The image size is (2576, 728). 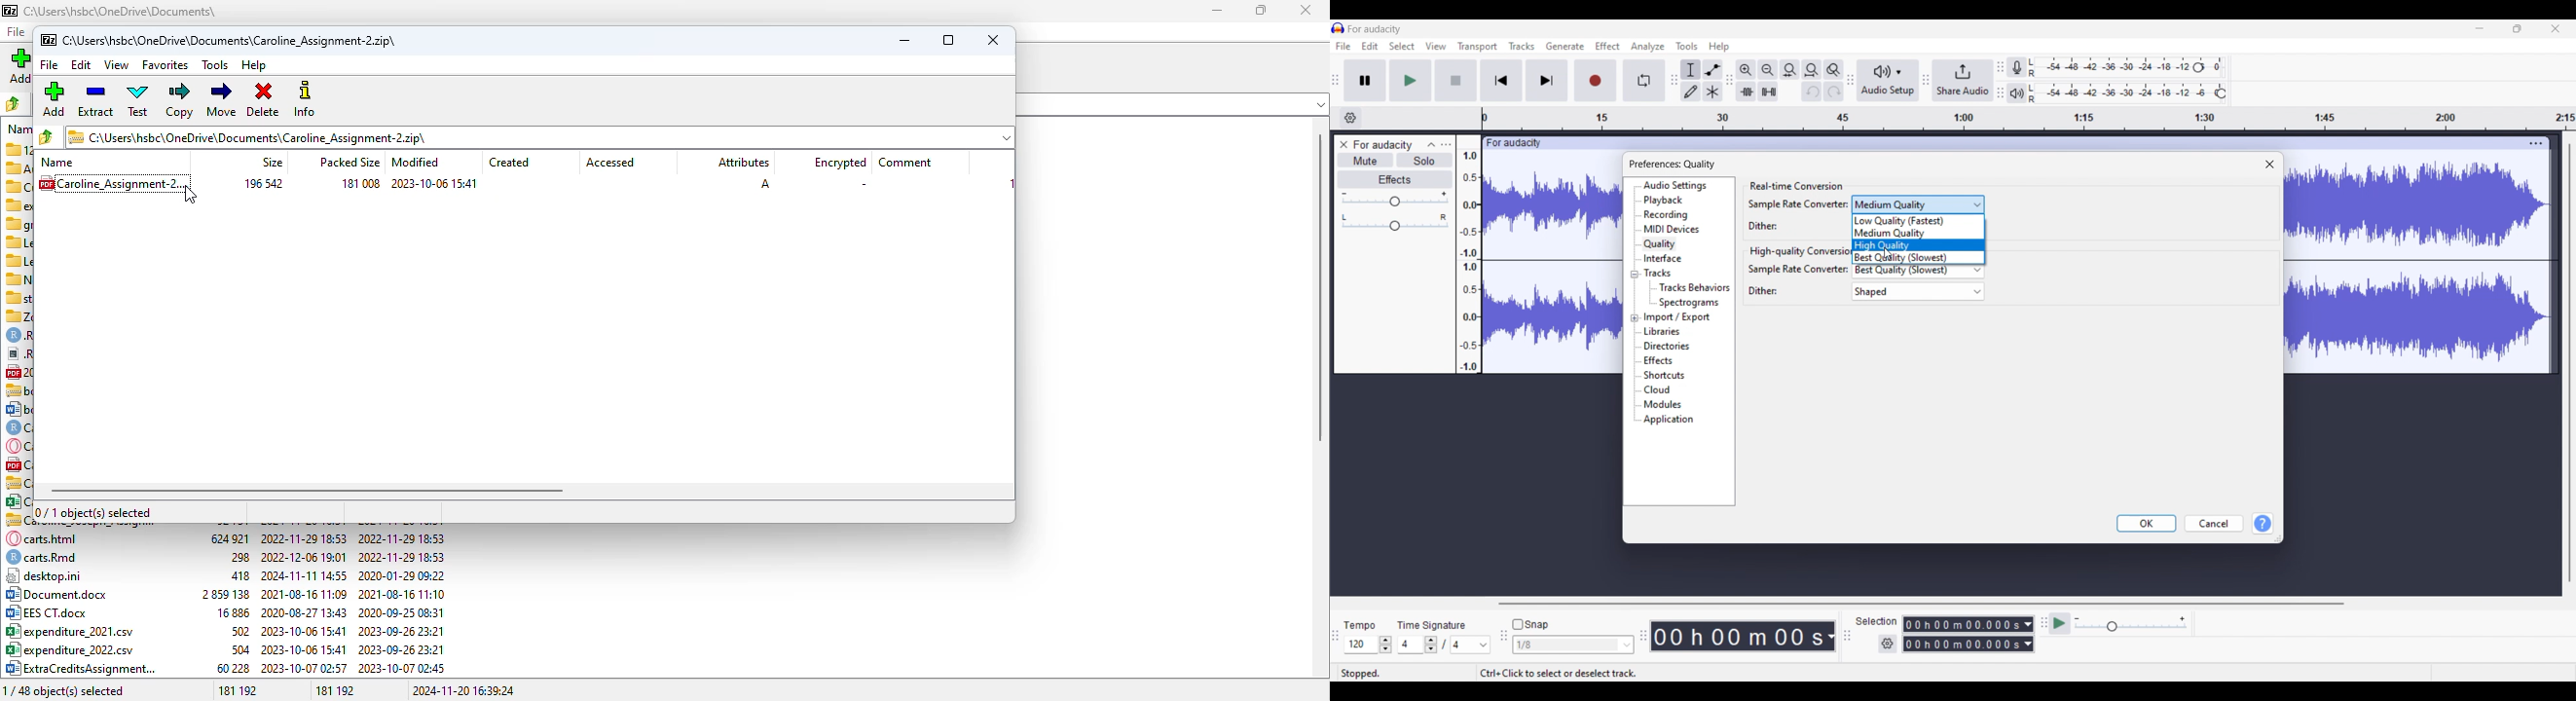 I want to click on 0/1 object(s) selected, so click(x=93, y=512).